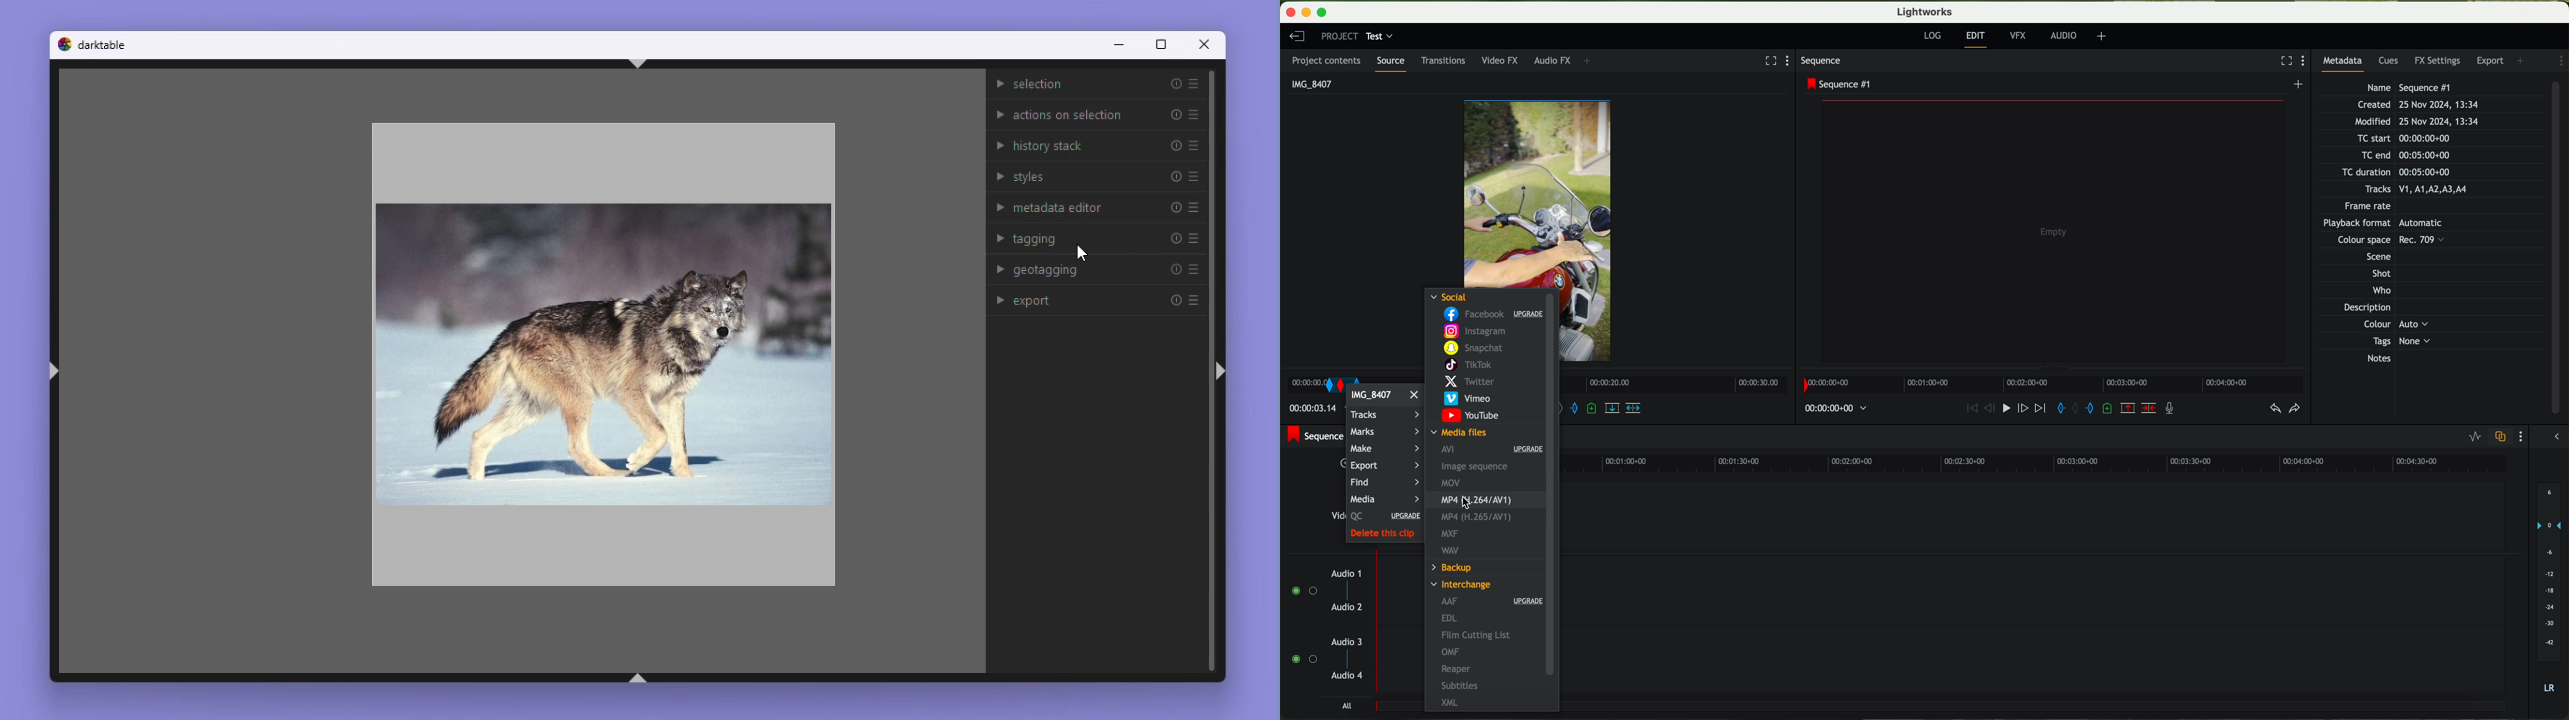 Image resolution: width=2576 pixels, height=728 pixels. What do you see at coordinates (1467, 399) in the screenshot?
I see `Vimeo` at bounding box center [1467, 399].